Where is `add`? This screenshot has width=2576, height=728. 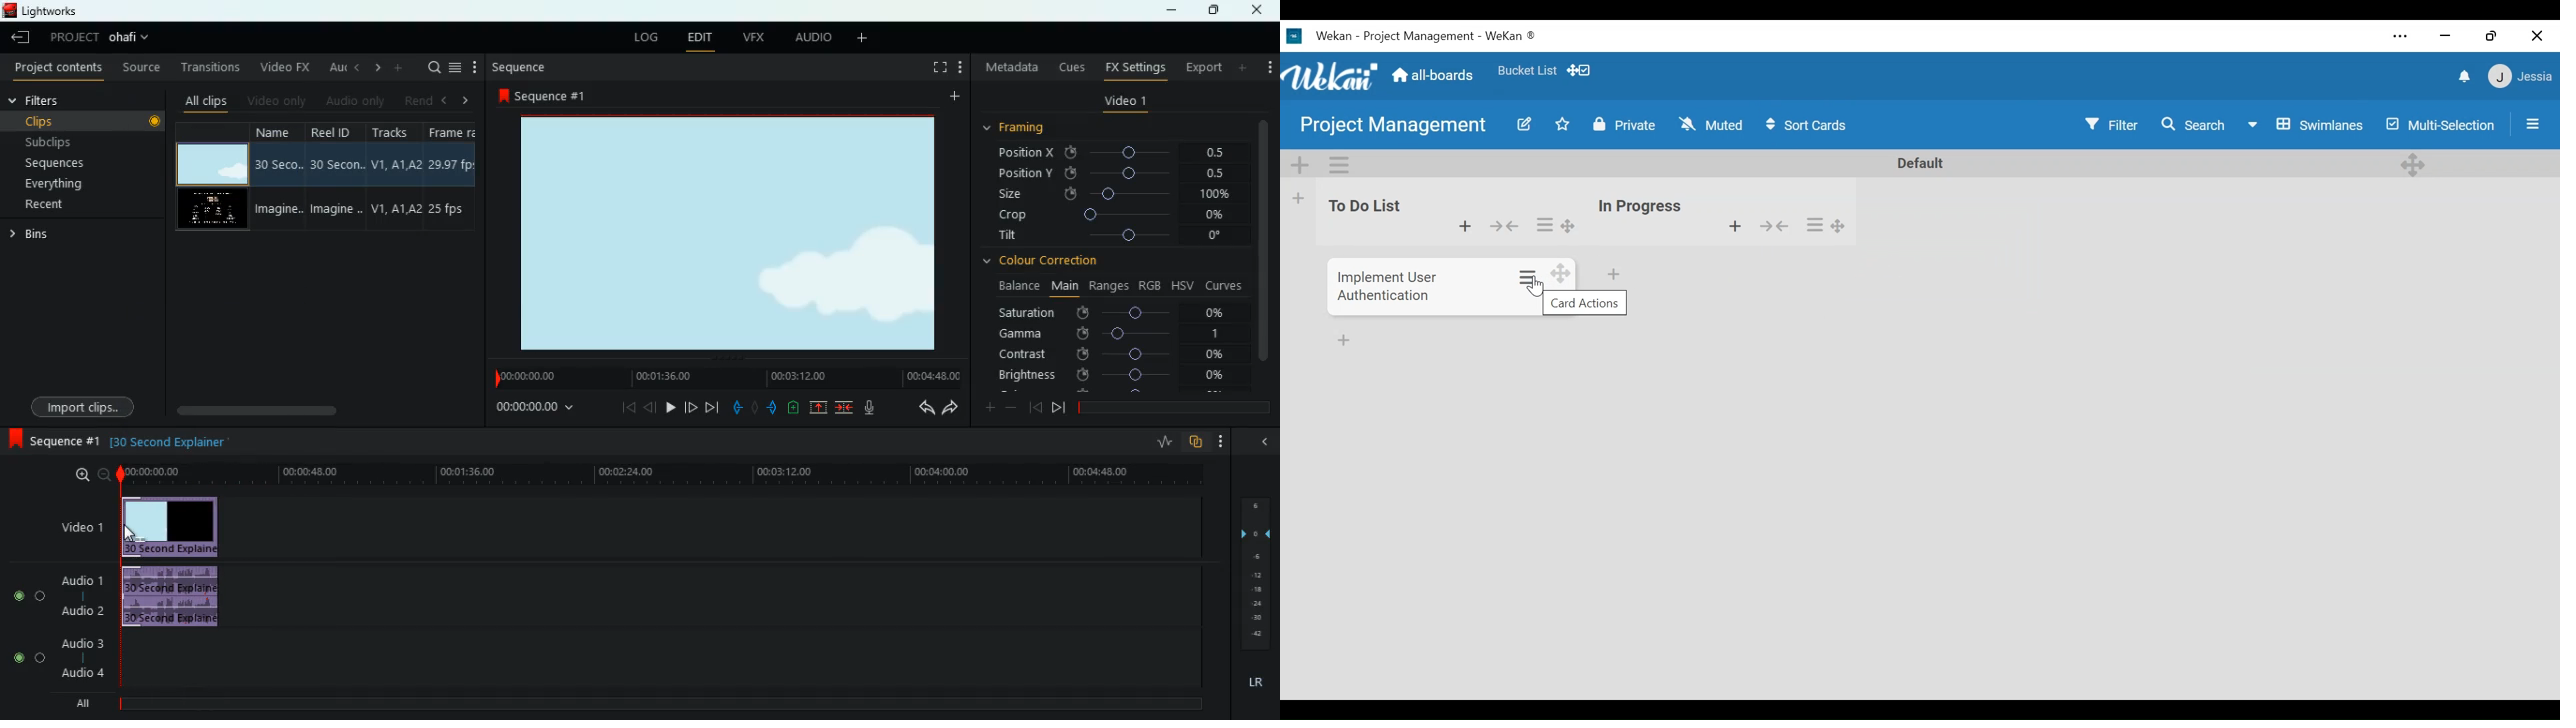
add is located at coordinates (960, 67).